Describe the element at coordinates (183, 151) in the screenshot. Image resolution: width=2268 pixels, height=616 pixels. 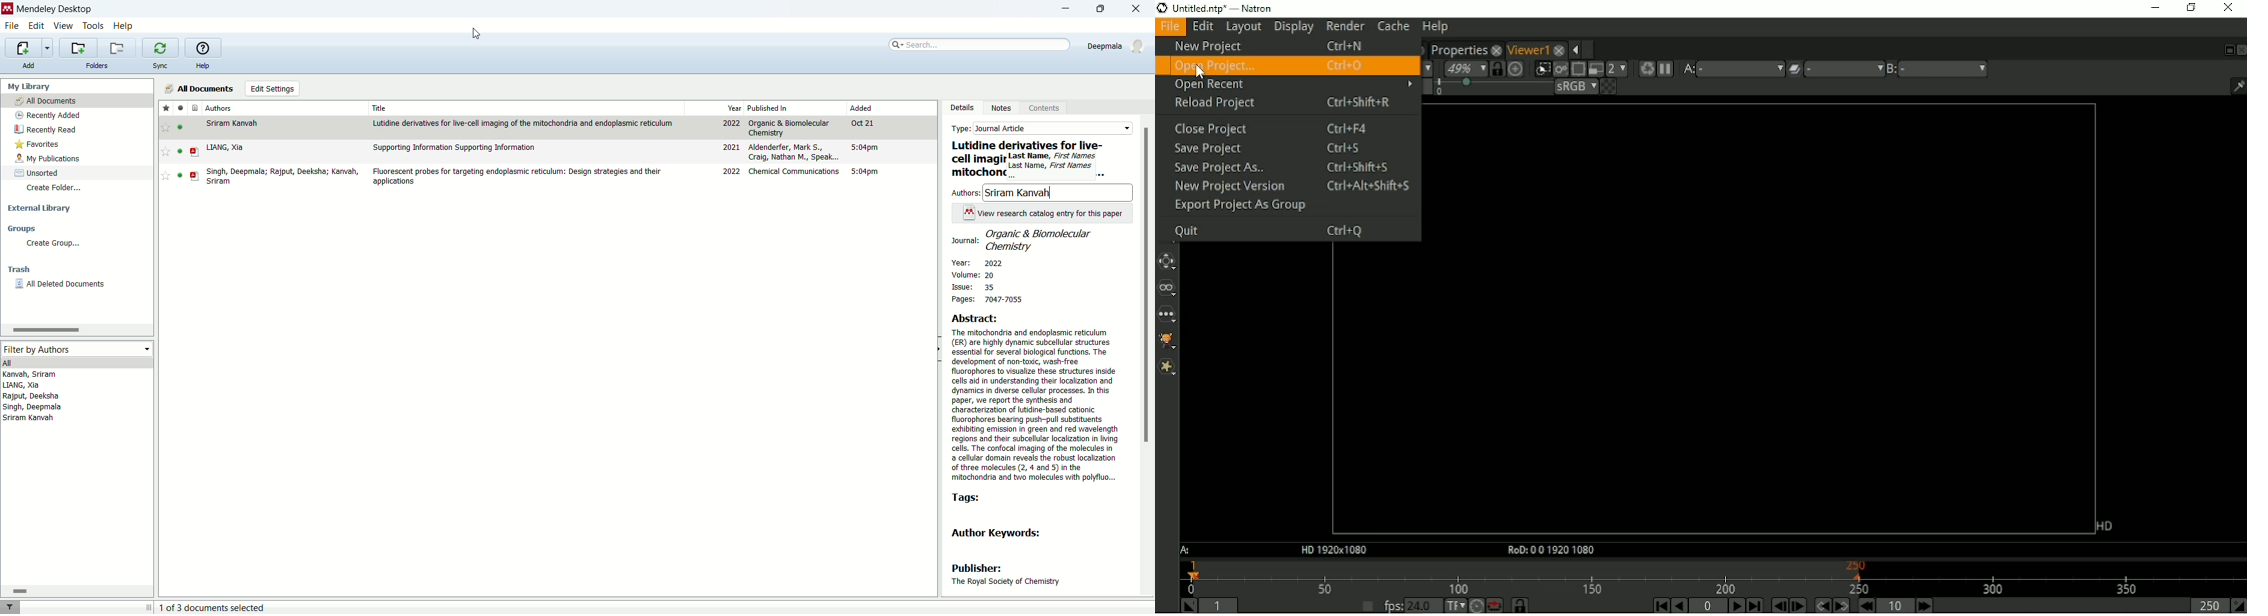
I see `read/unread` at that location.